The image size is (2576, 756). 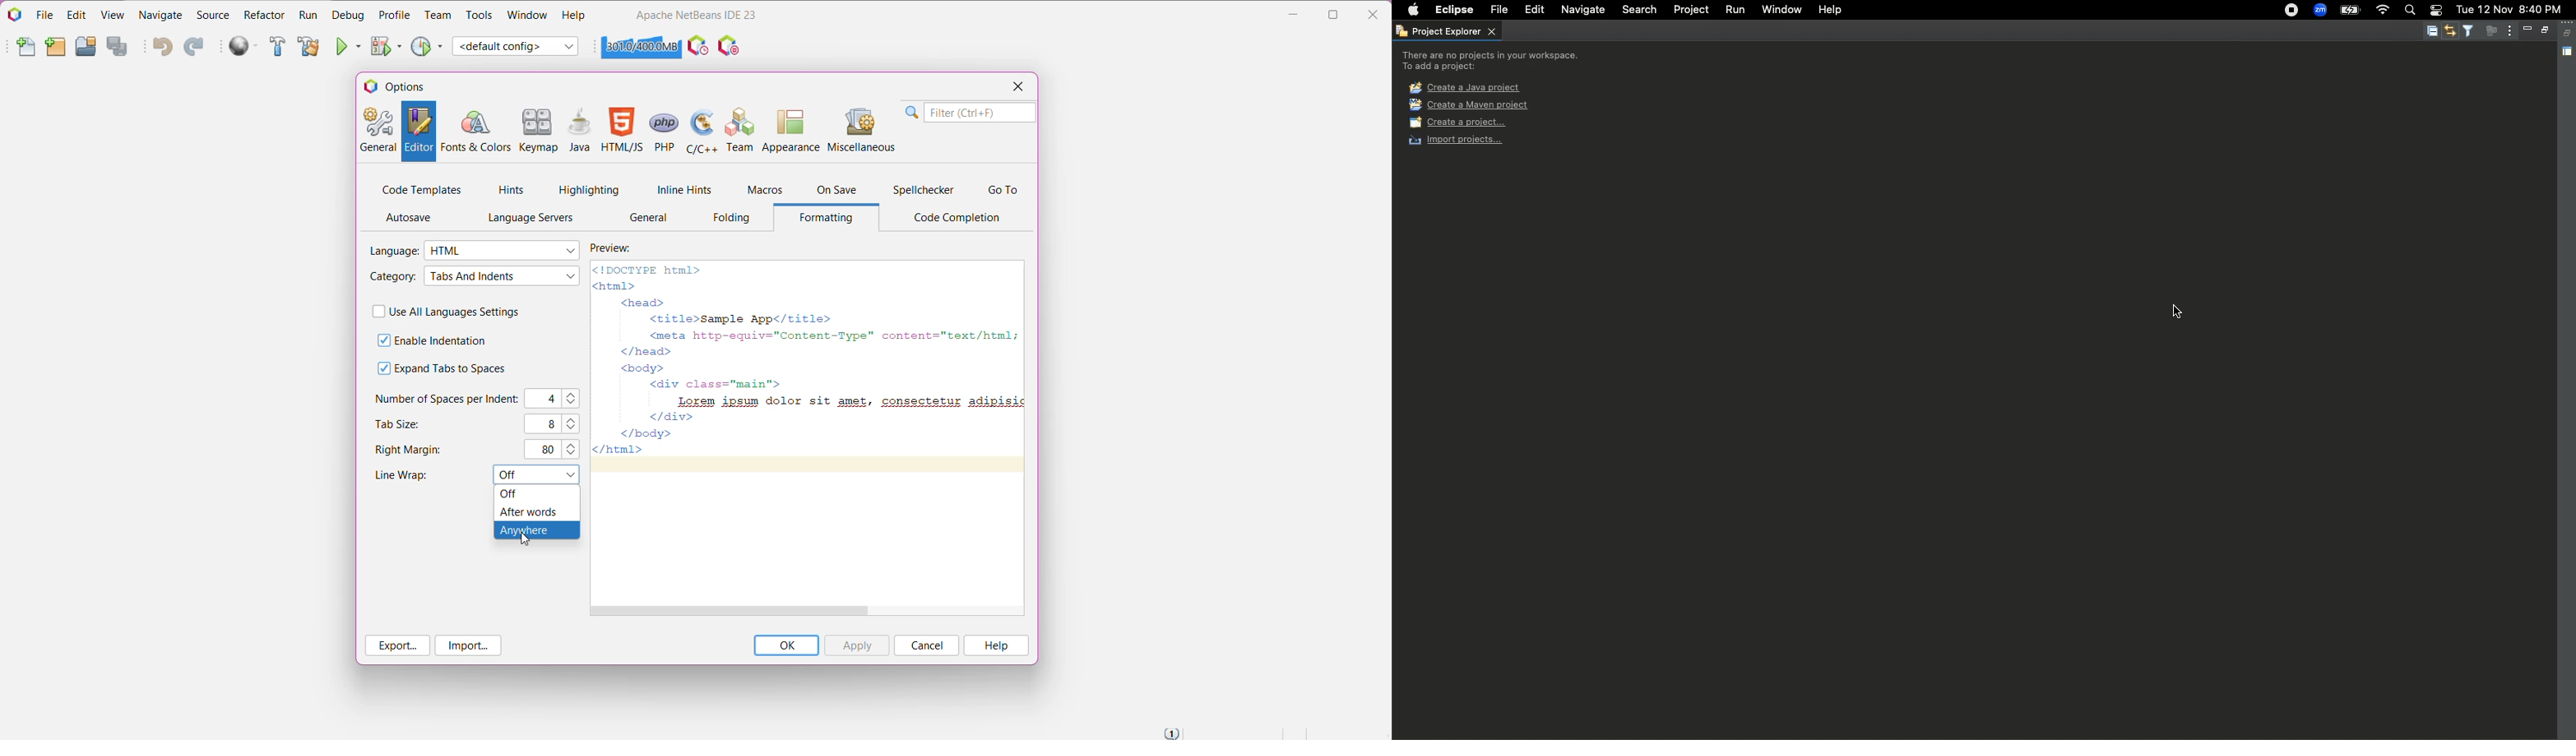 I want to click on Link with editor, so click(x=2452, y=31).